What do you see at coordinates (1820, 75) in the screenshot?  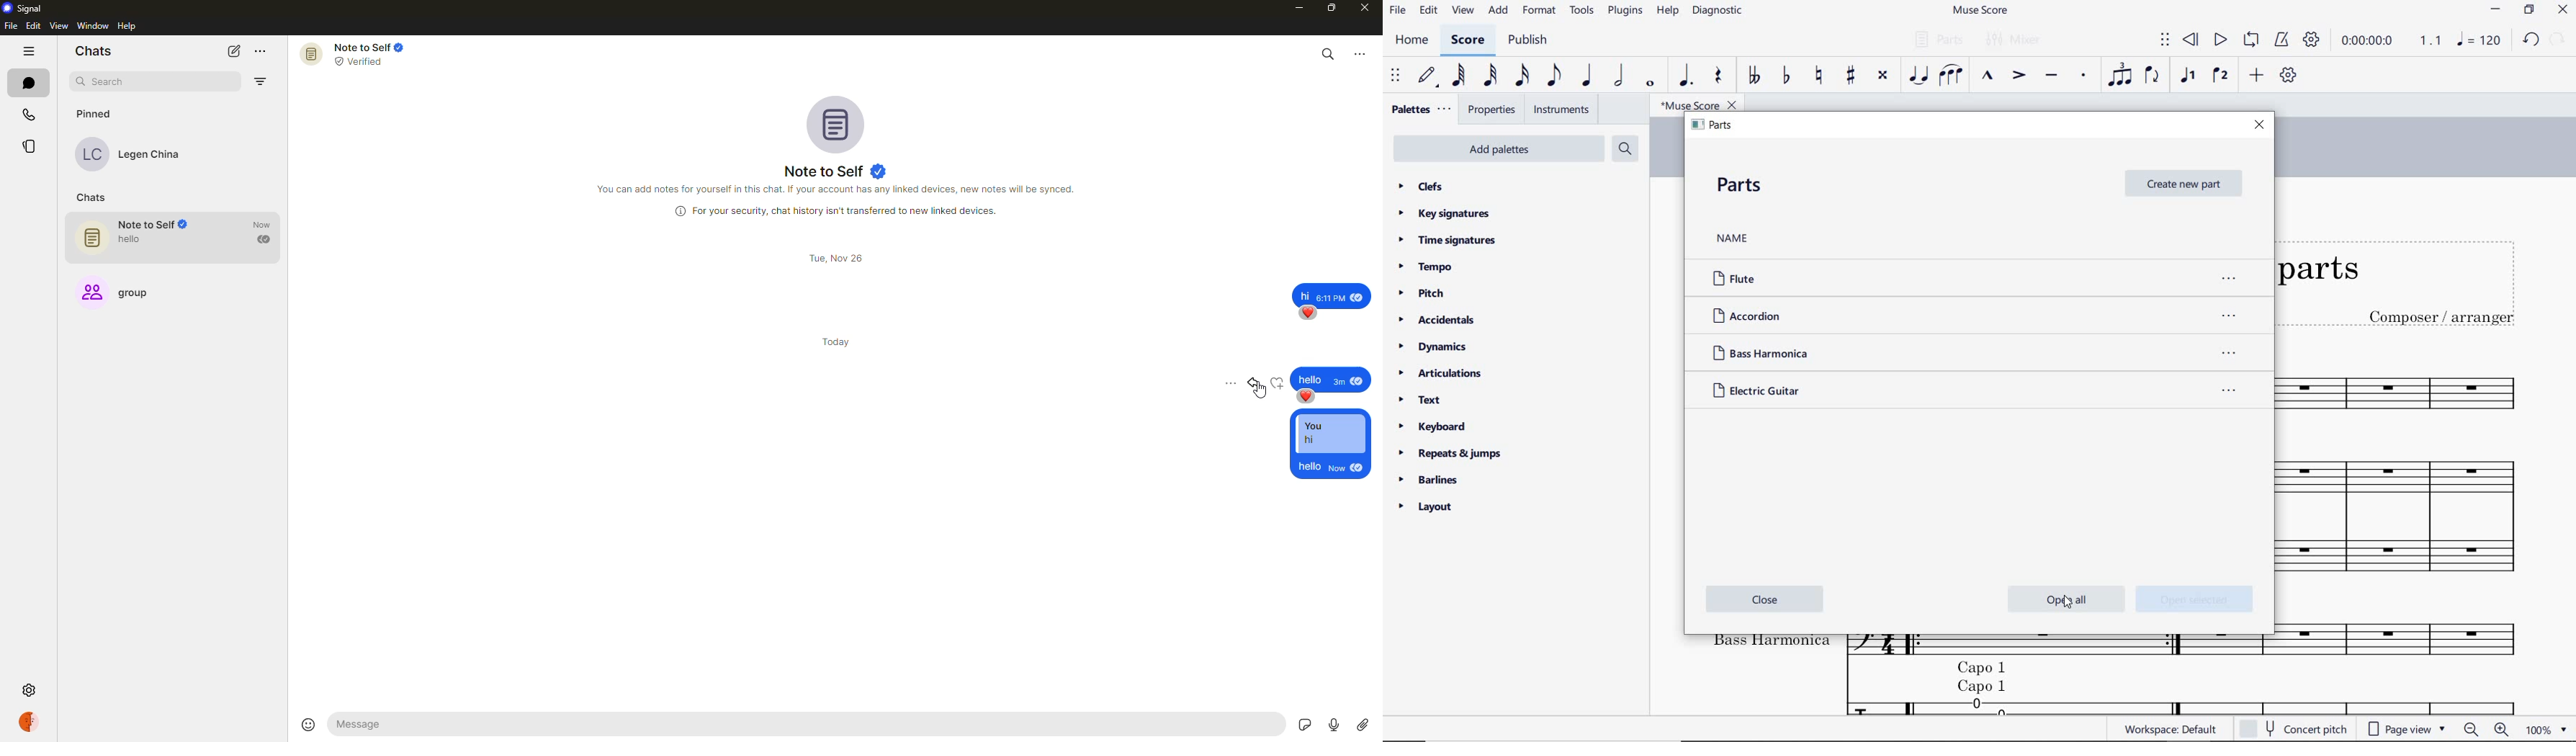 I see `toggle natural` at bounding box center [1820, 75].